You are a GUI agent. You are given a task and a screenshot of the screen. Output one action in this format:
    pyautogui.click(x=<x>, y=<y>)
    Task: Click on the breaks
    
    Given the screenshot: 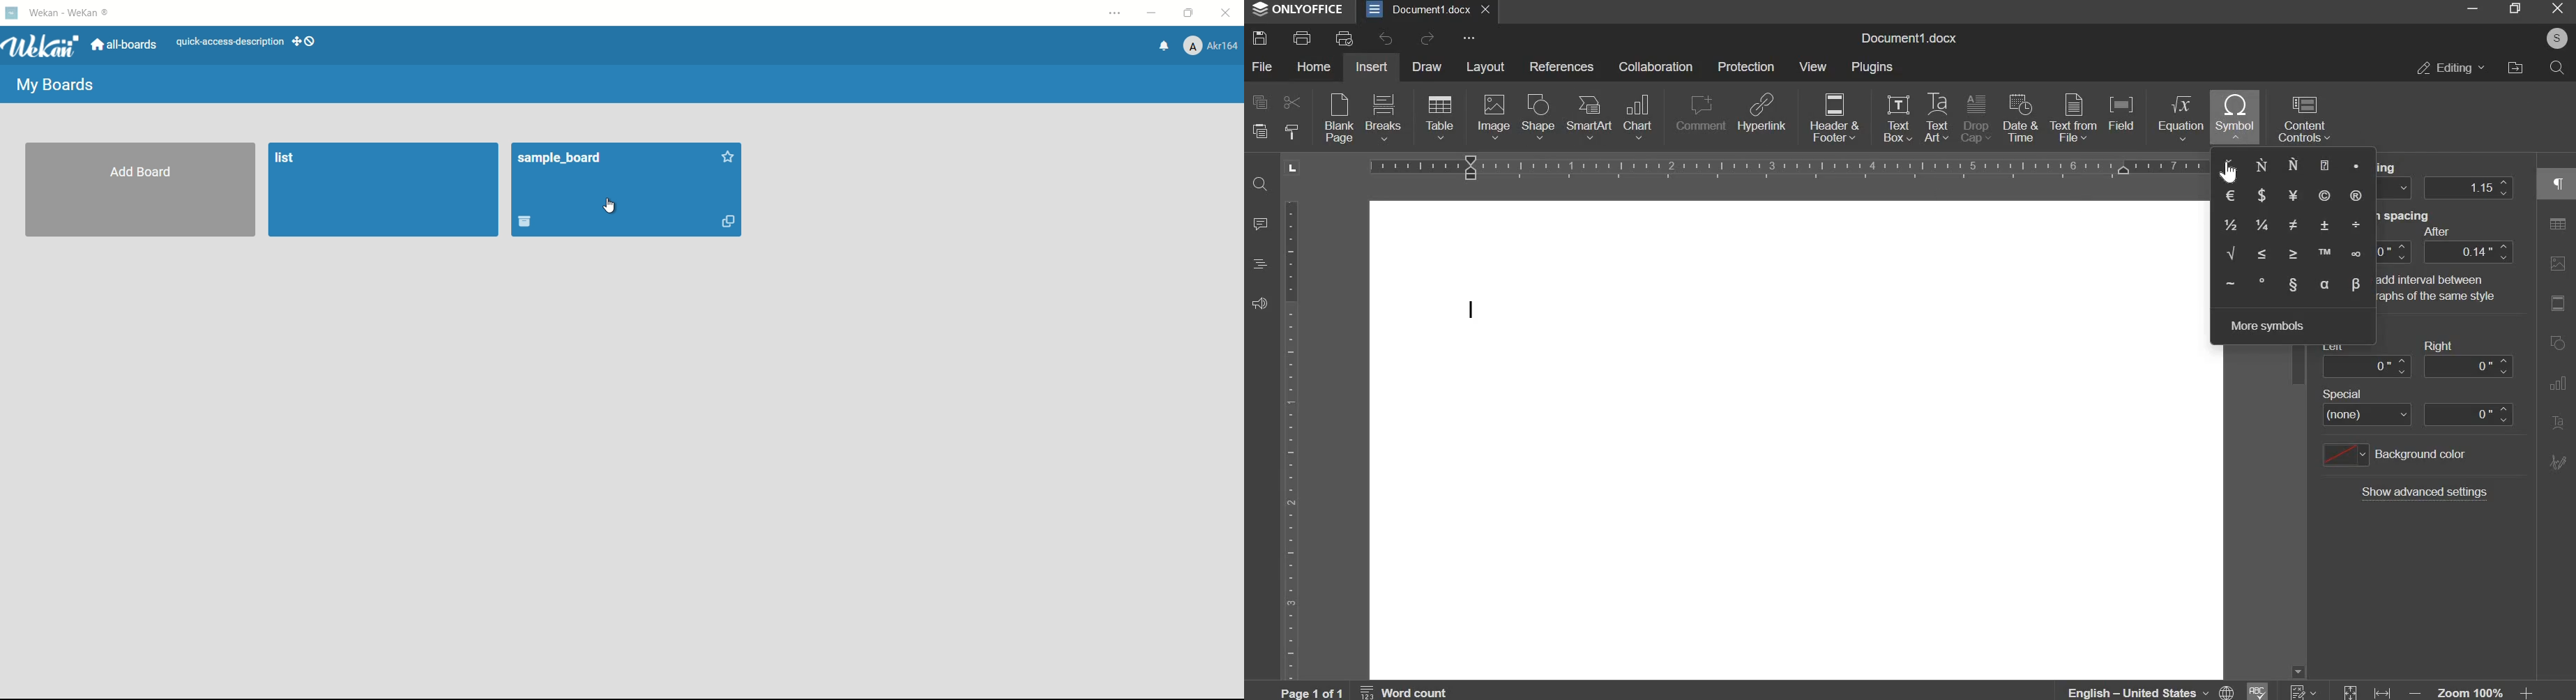 What is the action you would take?
    pyautogui.click(x=1384, y=117)
    